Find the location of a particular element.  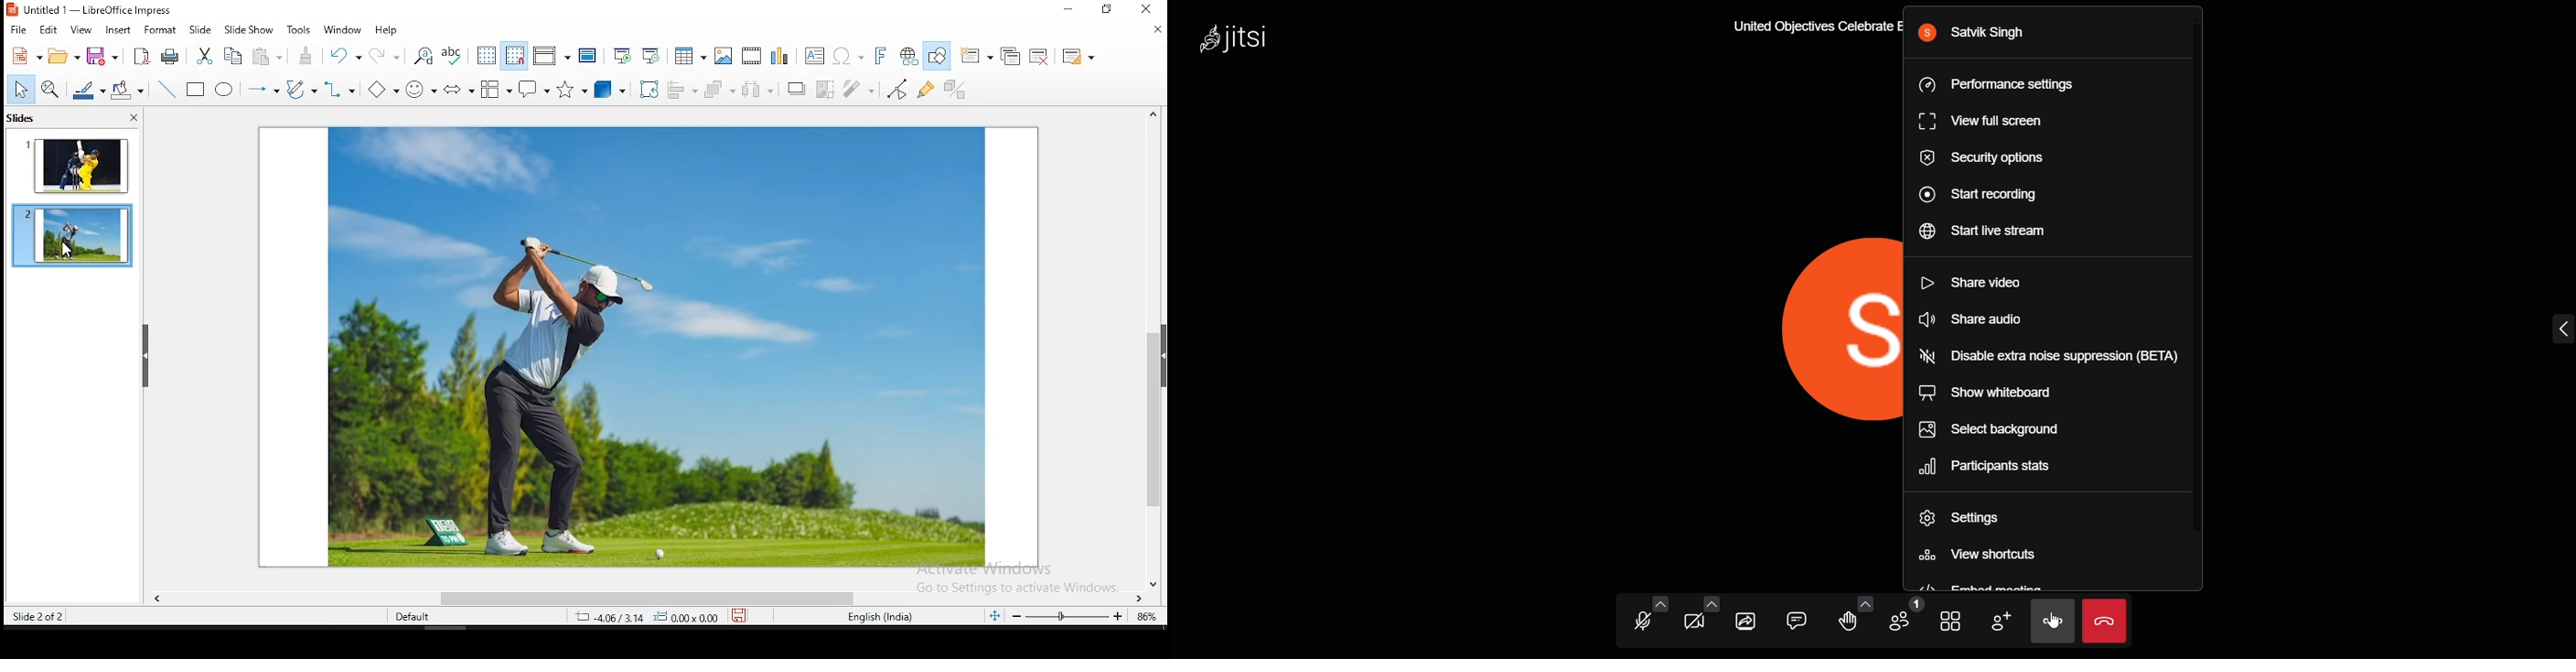

line is located at coordinates (166, 90).